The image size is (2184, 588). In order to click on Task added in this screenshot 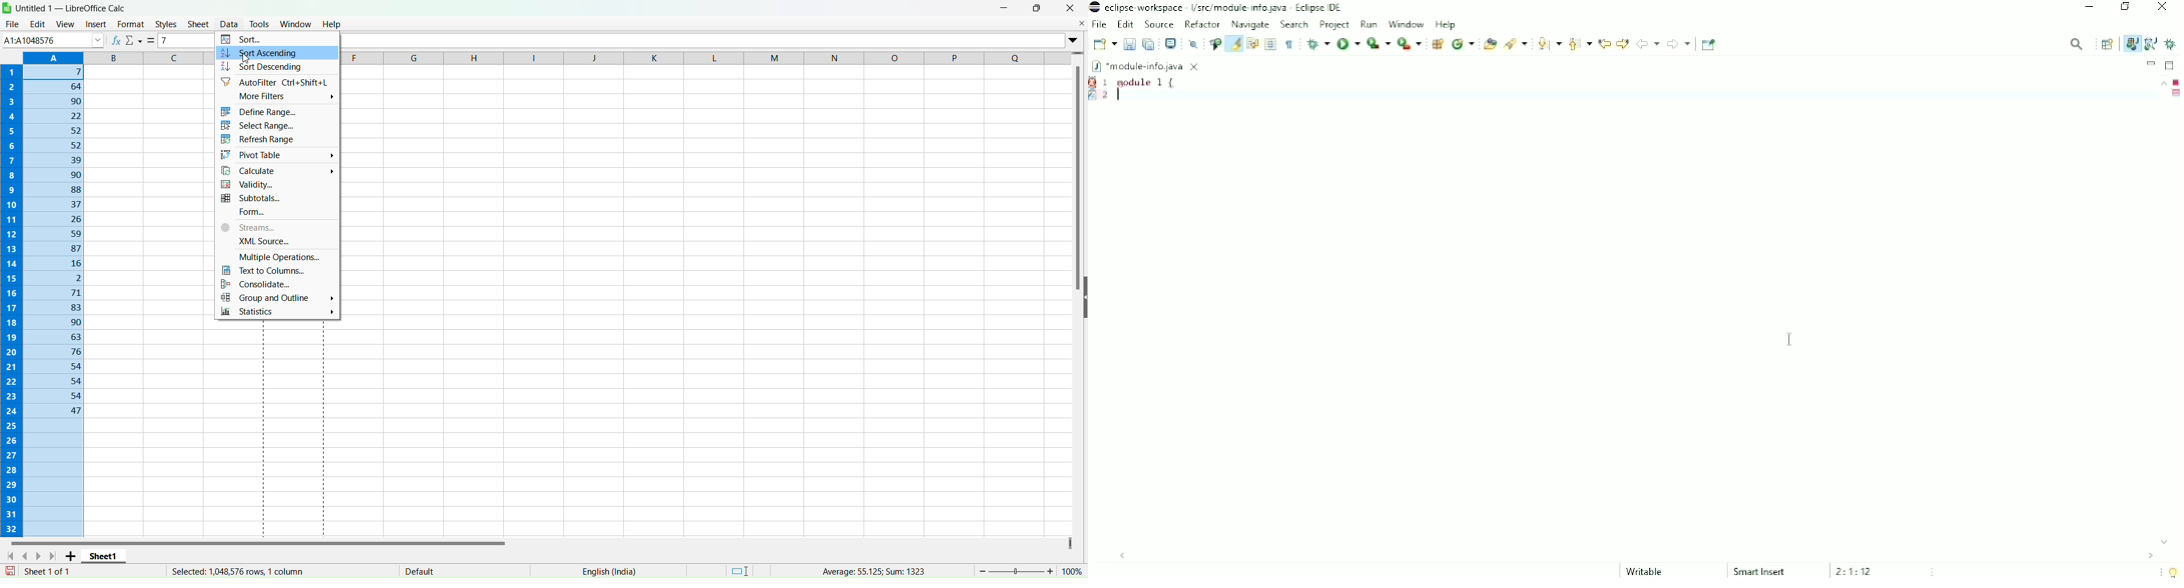, I will do `click(1098, 98)`.